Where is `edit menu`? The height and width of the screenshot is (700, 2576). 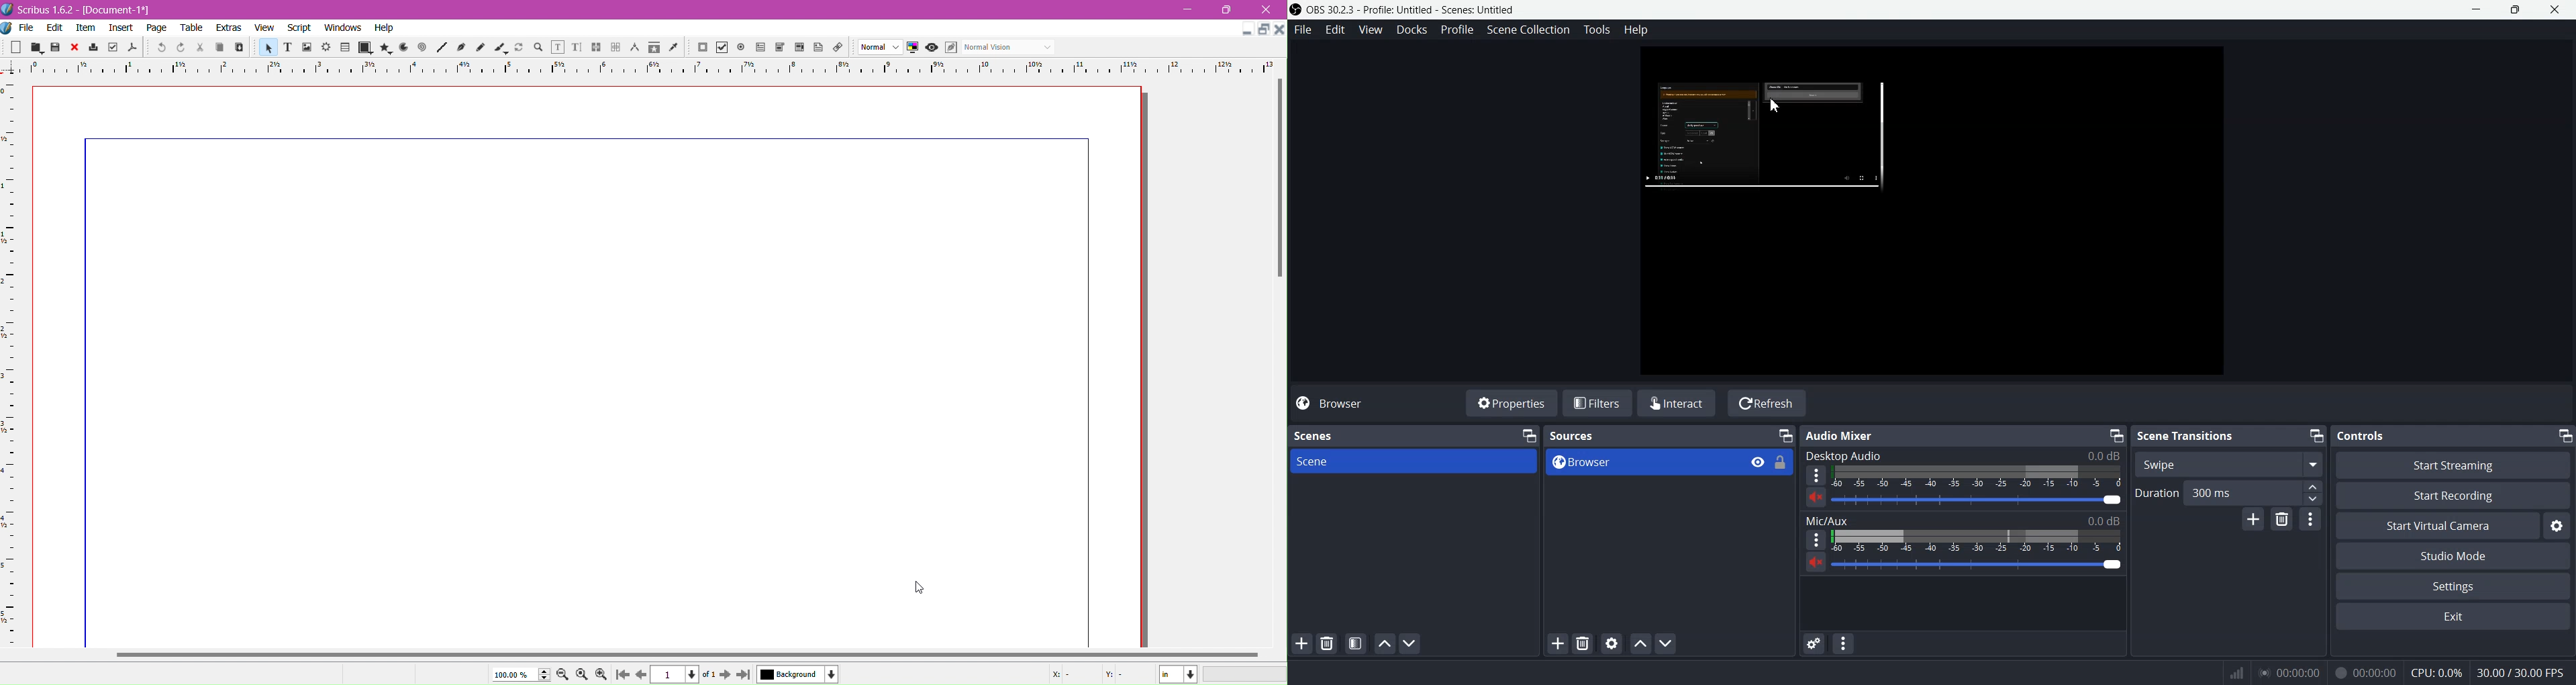
edit menu is located at coordinates (55, 28).